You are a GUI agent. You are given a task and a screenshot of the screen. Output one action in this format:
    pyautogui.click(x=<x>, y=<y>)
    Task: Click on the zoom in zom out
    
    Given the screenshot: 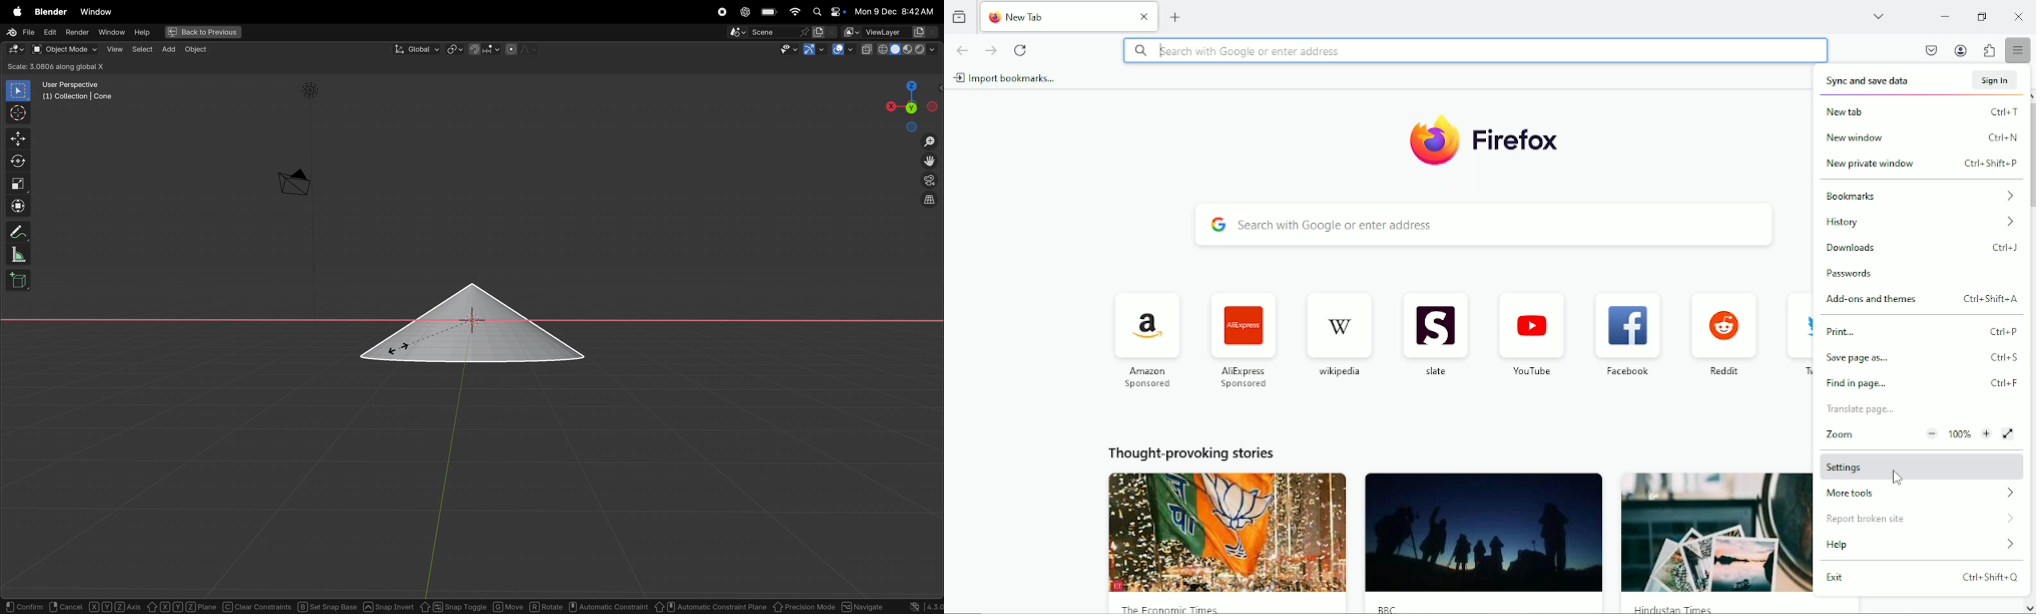 What is the action you would take?
    pyautogui.click(x=931, y=141)
    